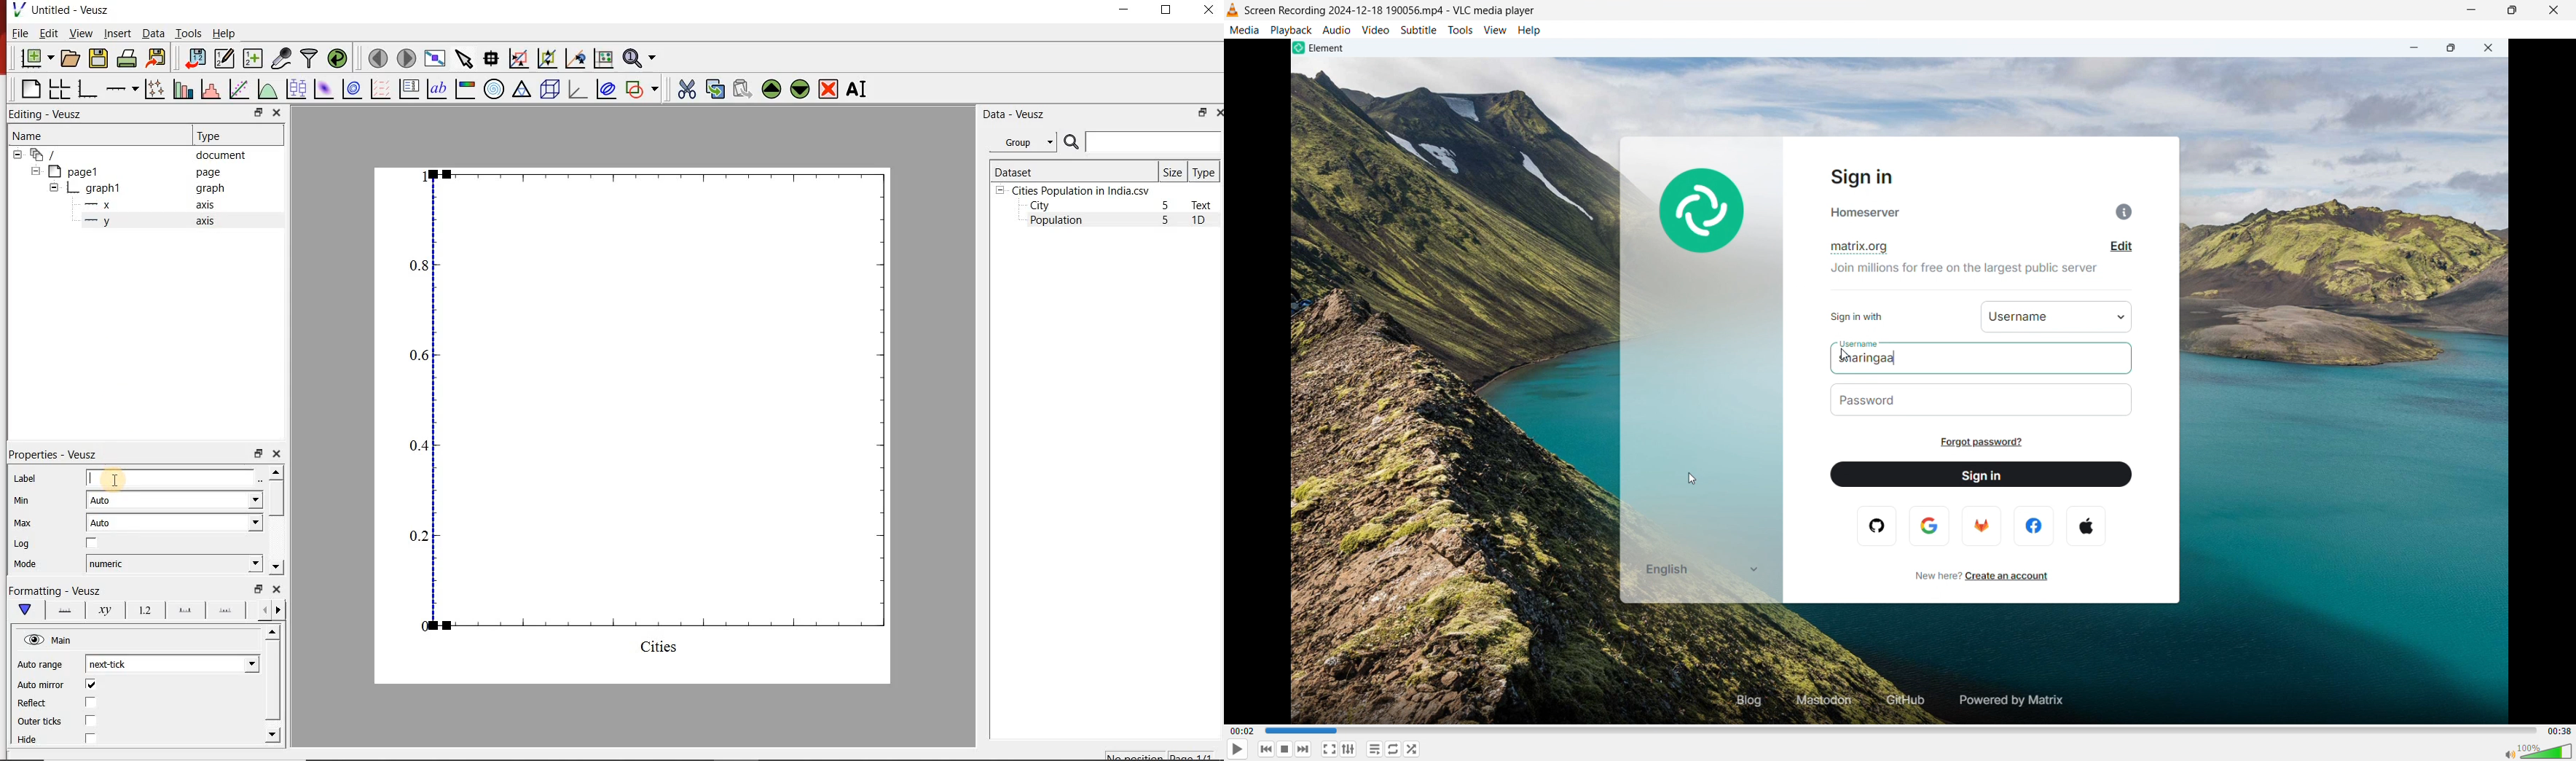 The image size is (2576, 784). Describe the element at coordinates (408, 89) in the screenshot. I see `plot key` at that location.